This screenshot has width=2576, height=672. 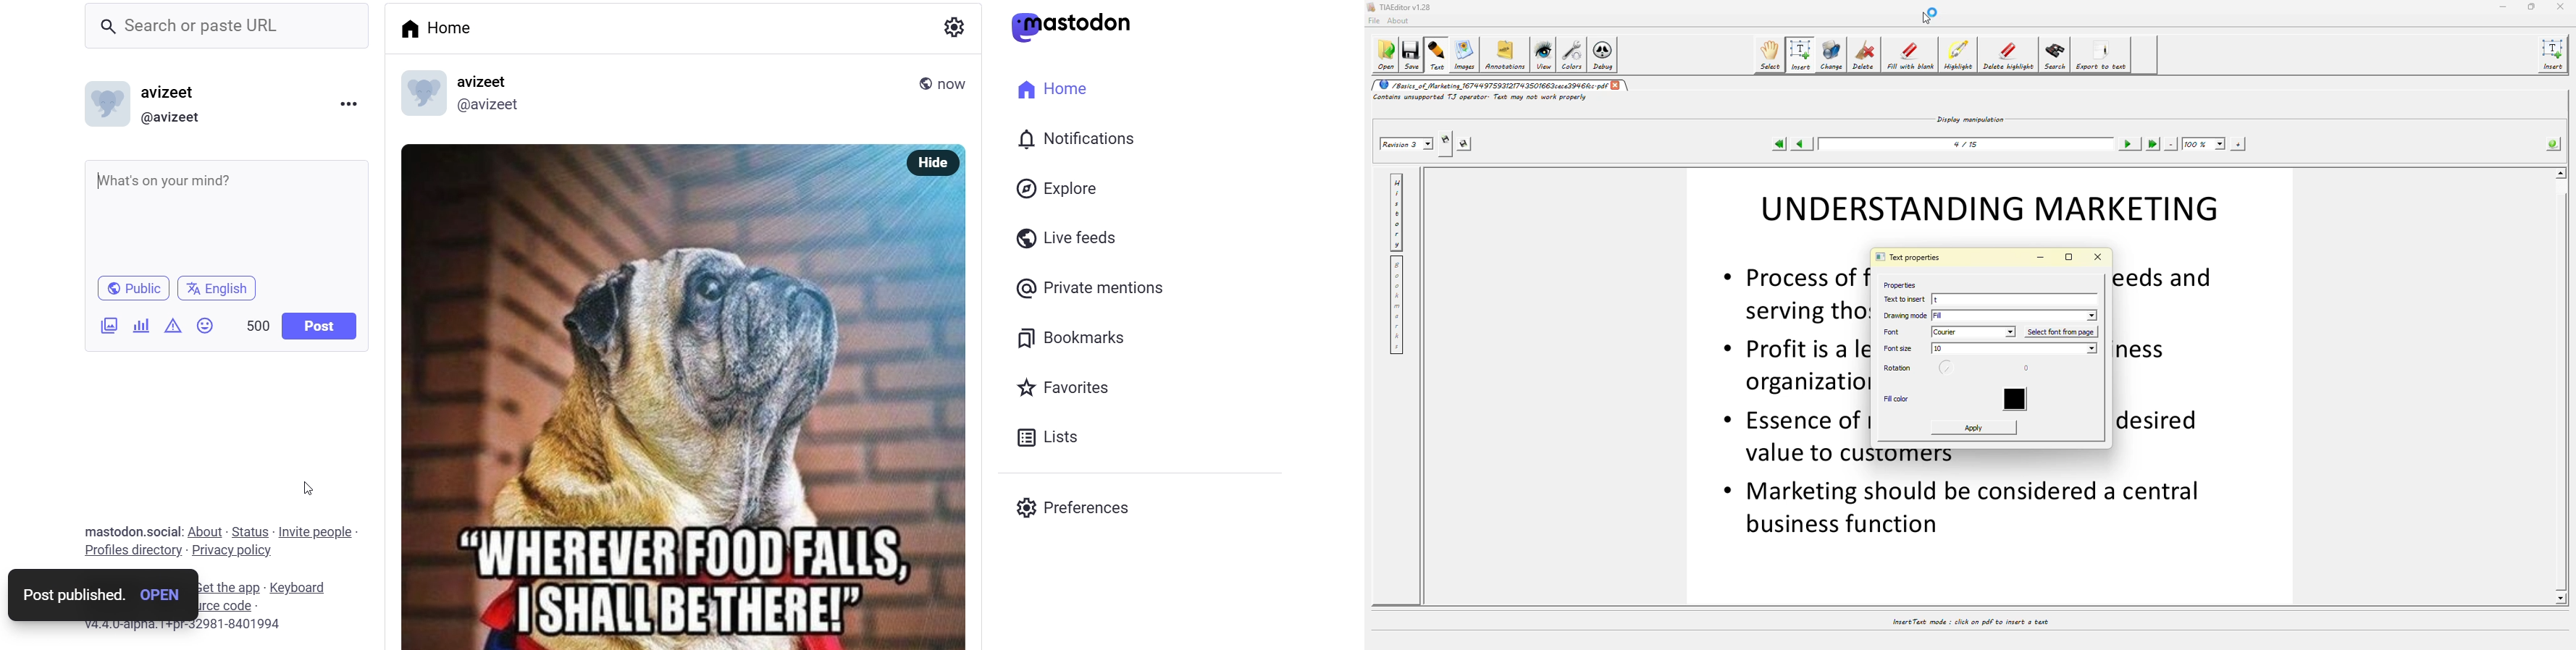 I want to click on social, so click(x=164, y=532).